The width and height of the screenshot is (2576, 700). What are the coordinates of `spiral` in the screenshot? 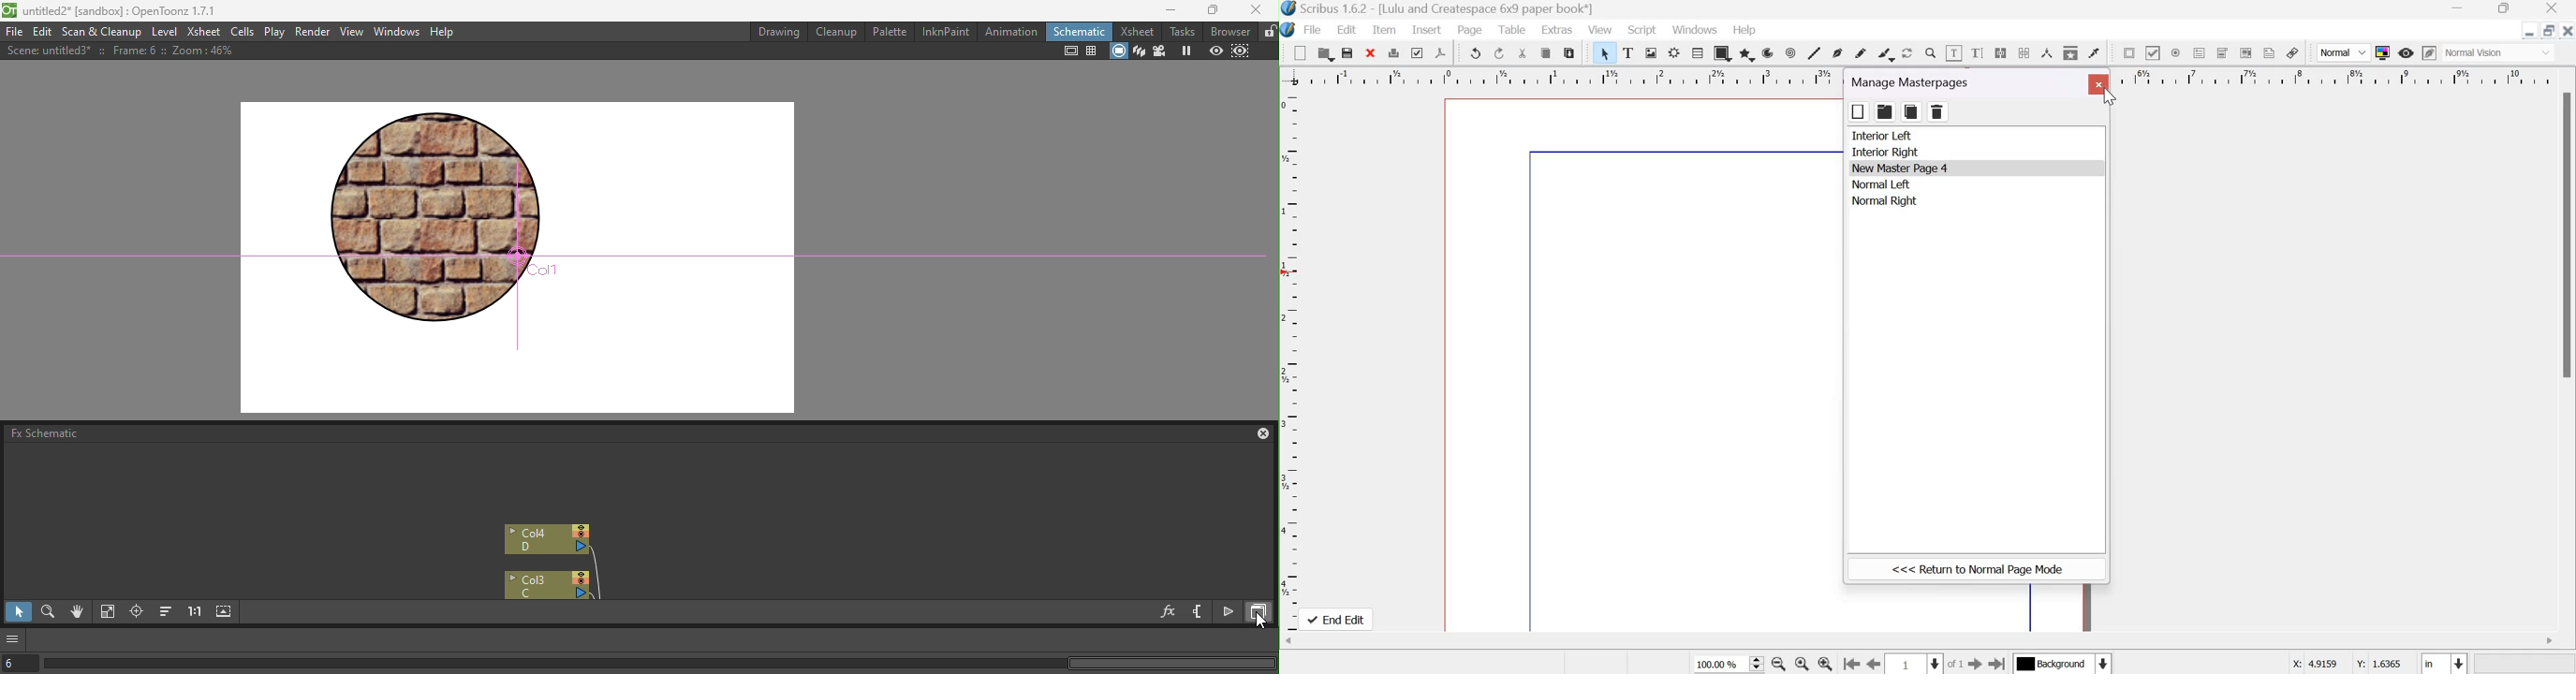 It's located at (1791, 53).